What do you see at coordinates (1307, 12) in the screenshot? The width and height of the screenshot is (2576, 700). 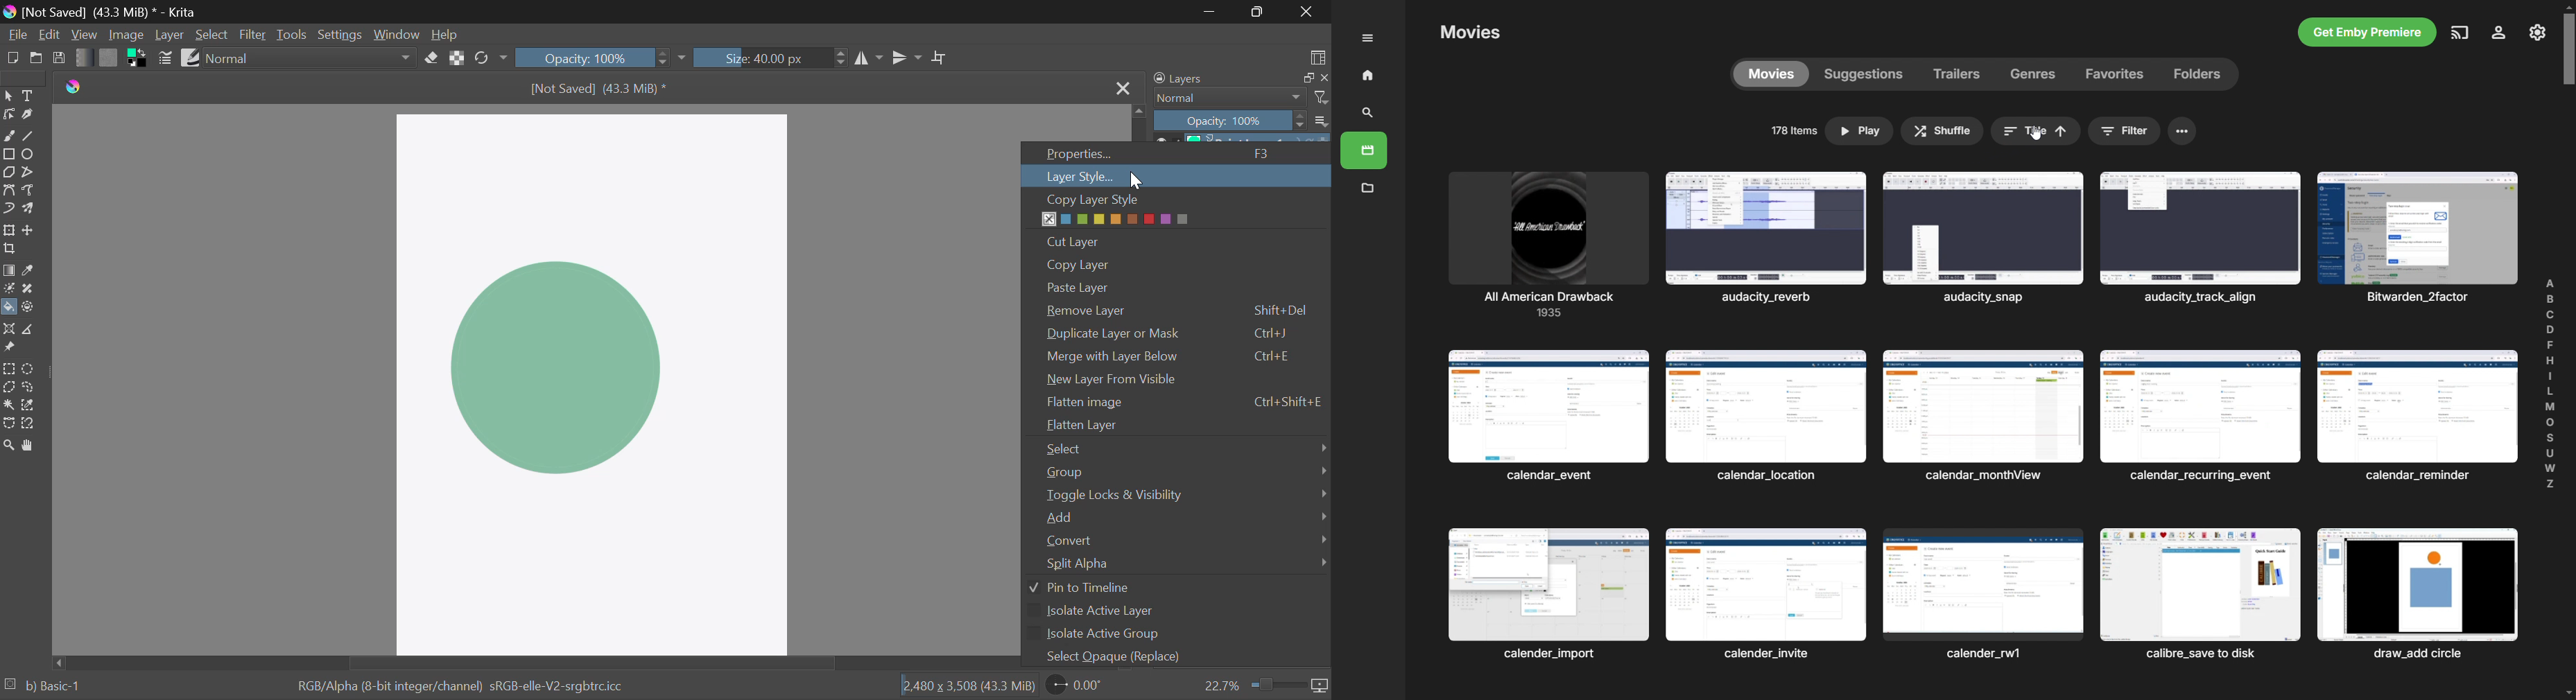 I see `Close` at bounding box center [1307, 12].